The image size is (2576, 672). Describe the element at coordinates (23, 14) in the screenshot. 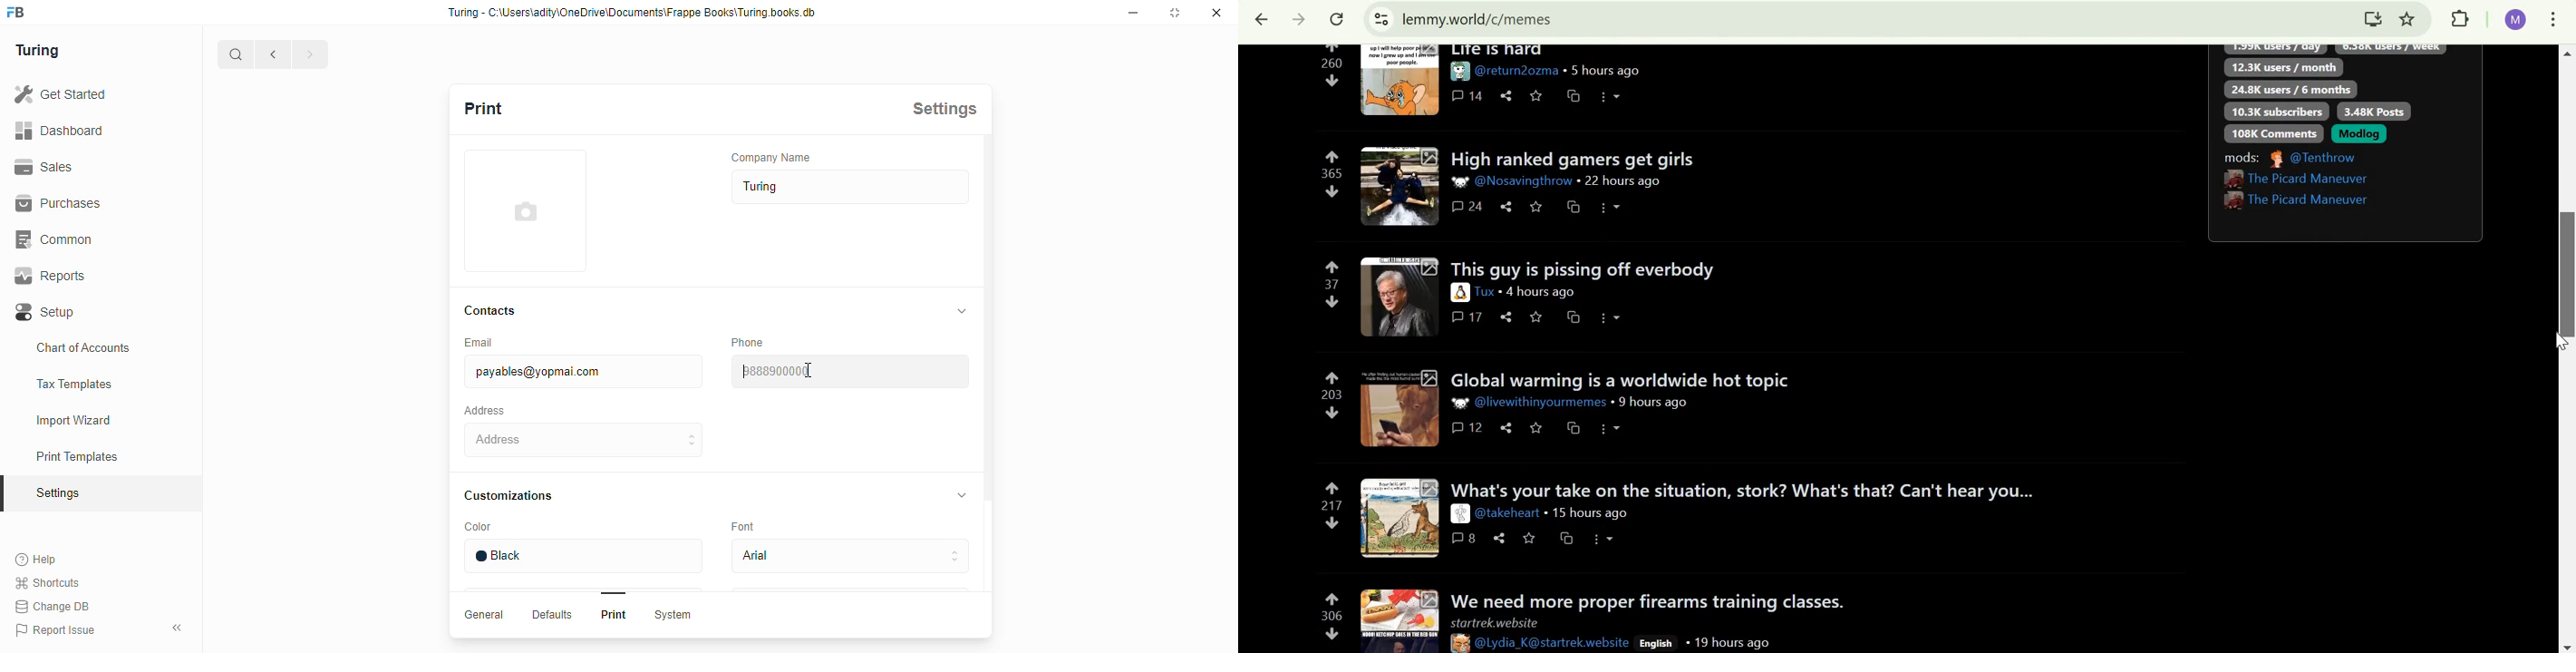

I see `frappe books logo` at that location.